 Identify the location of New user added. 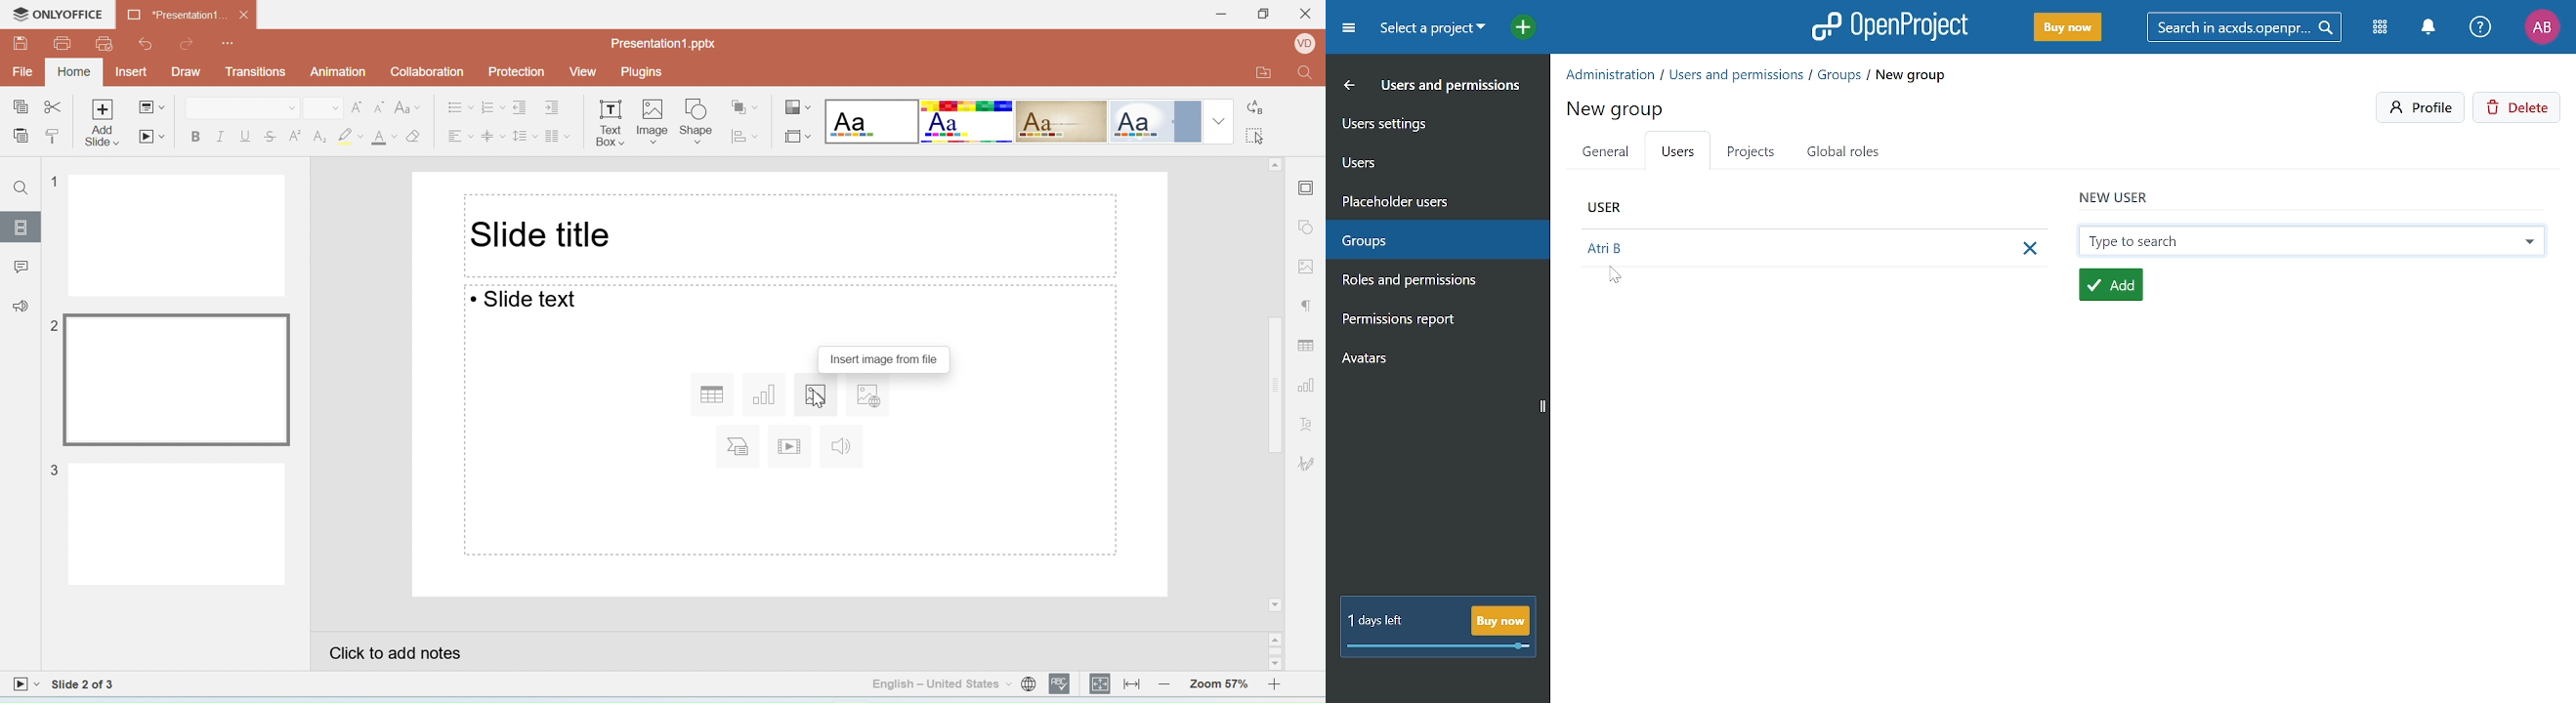
(1791, 248).